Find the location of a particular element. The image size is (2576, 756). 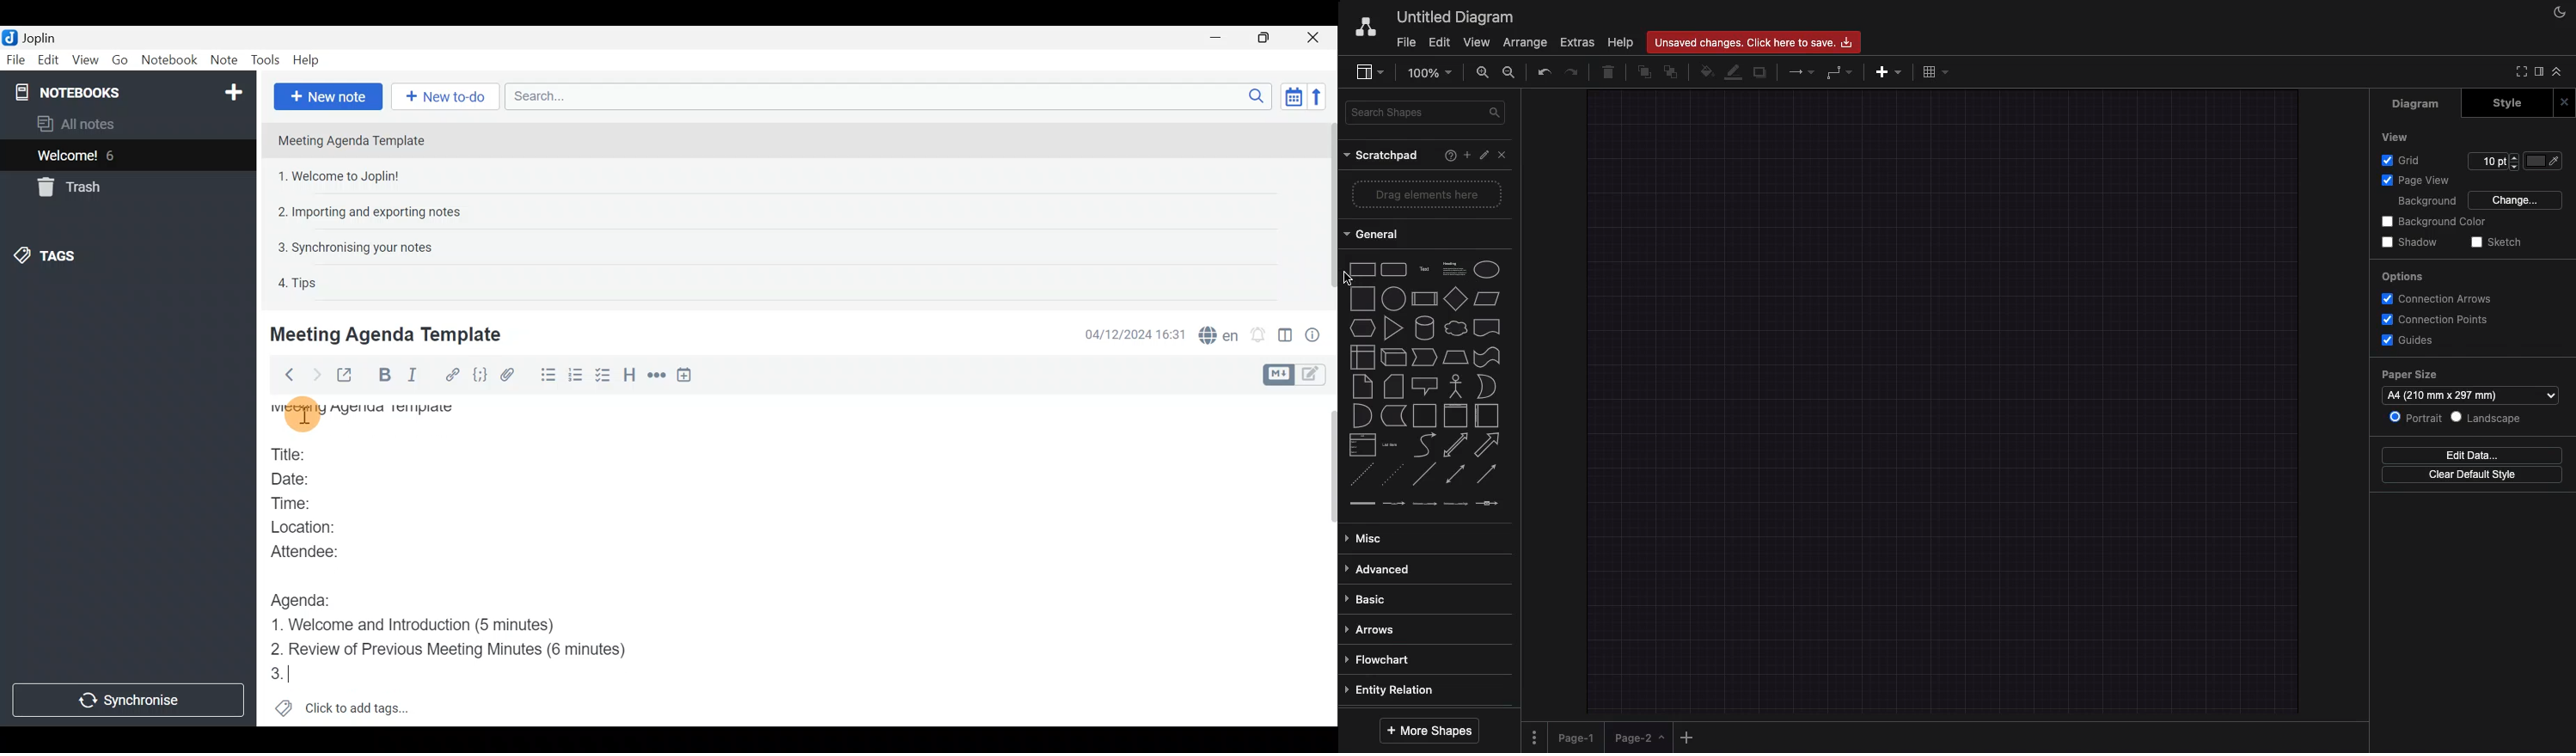

Toggle editor layout is located at coordinates (1286, 337).